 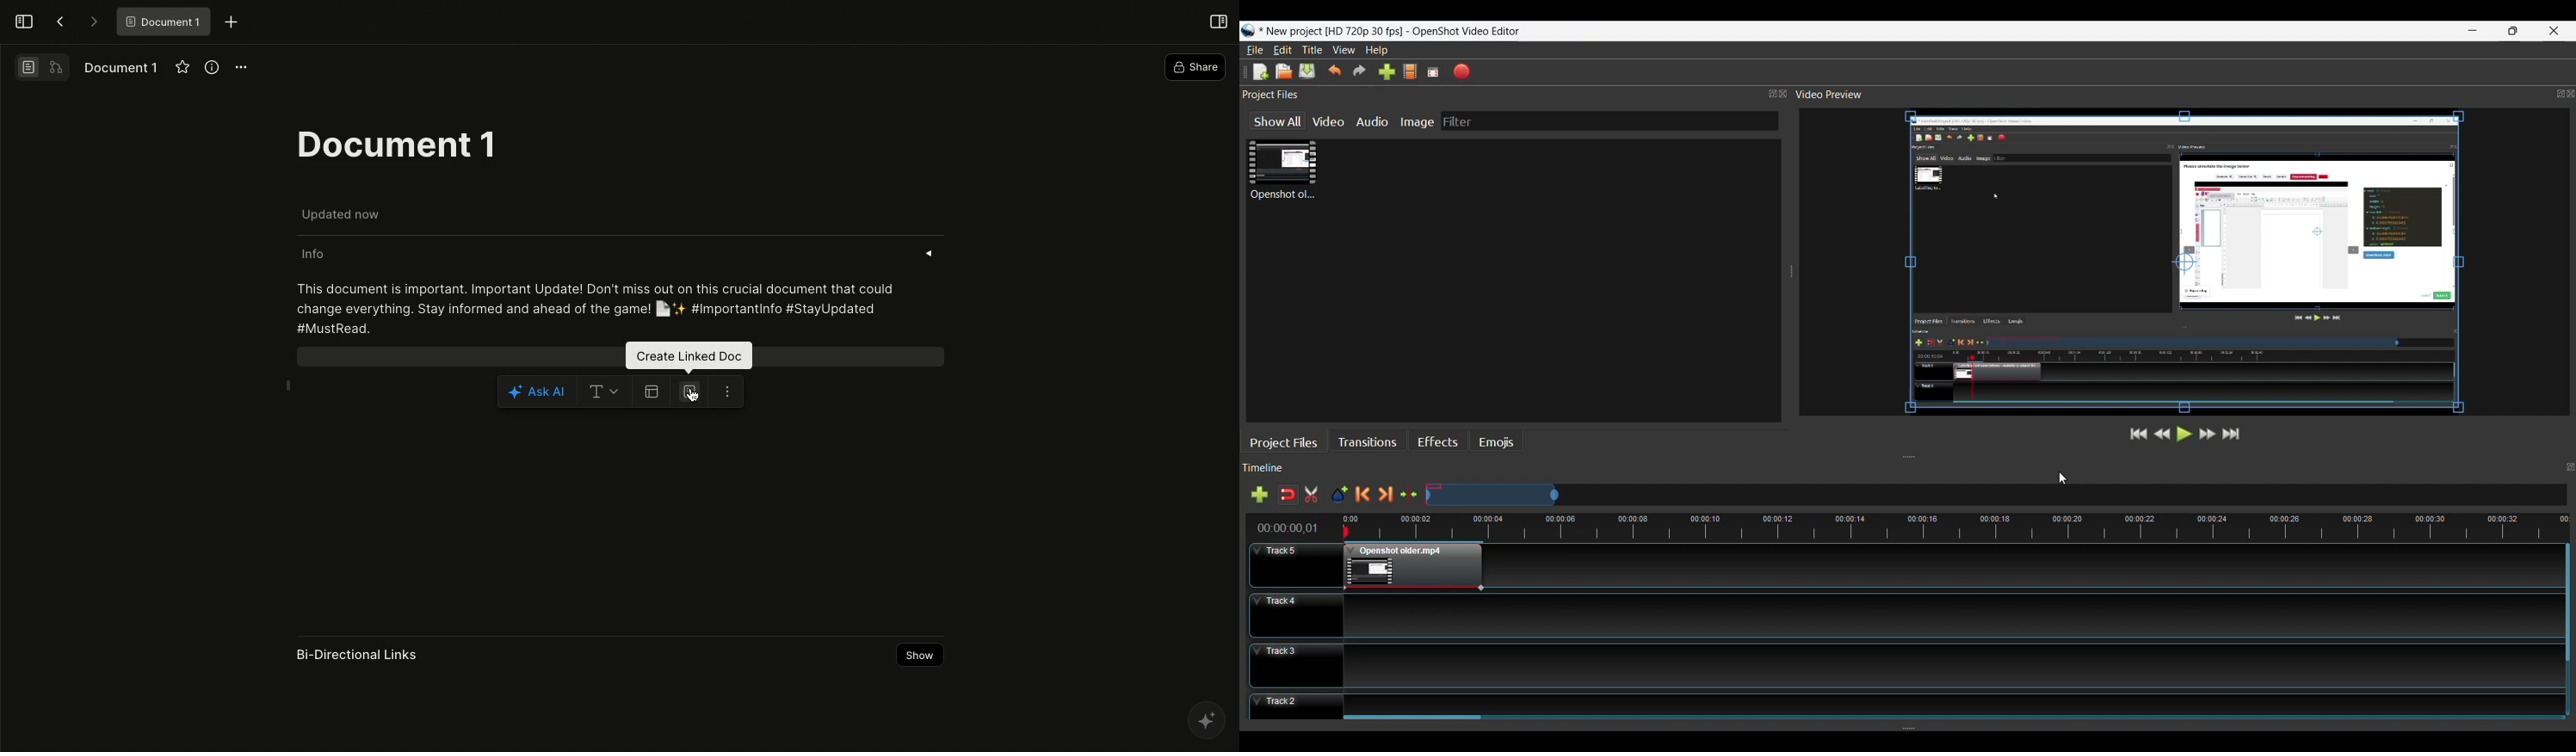 I want to click on Options, so click(x=242, y=68).